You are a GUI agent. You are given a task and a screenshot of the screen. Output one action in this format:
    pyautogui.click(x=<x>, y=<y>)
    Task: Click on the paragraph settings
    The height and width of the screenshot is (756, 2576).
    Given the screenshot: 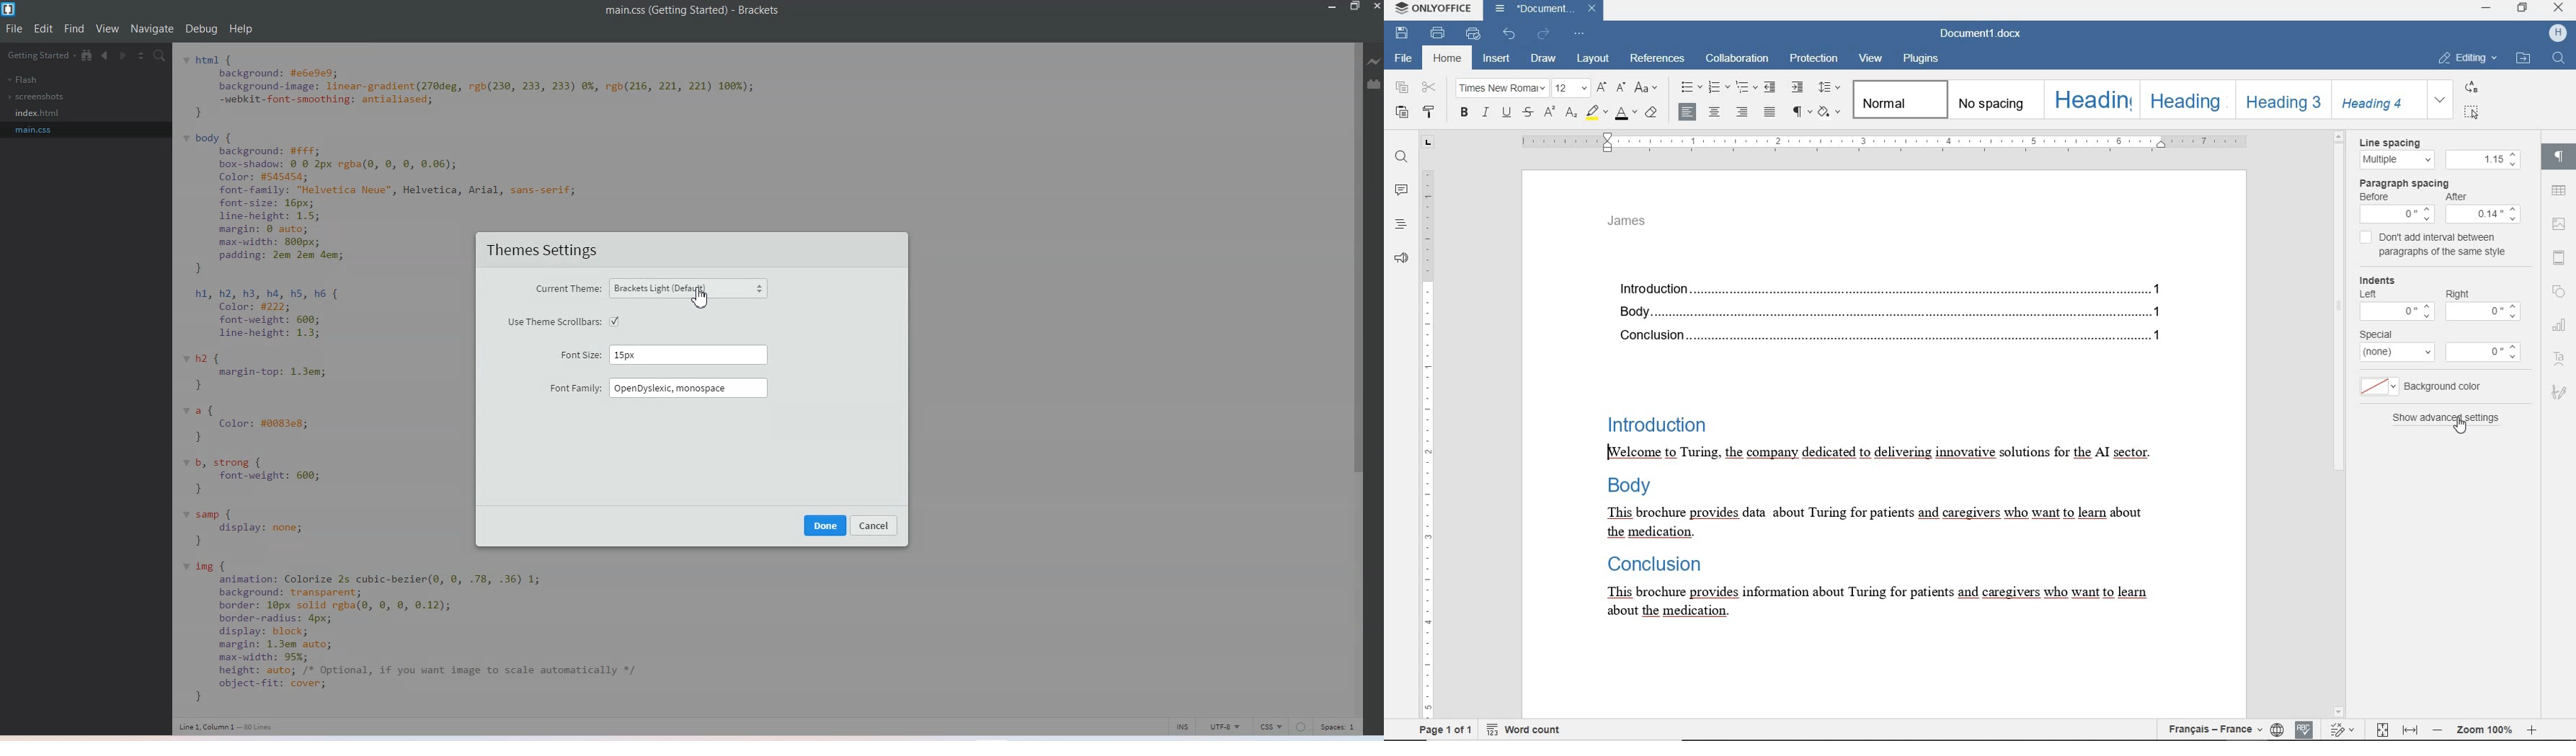 What is the action you would take?
    pyautogui.click(x=2561, y=157)
    